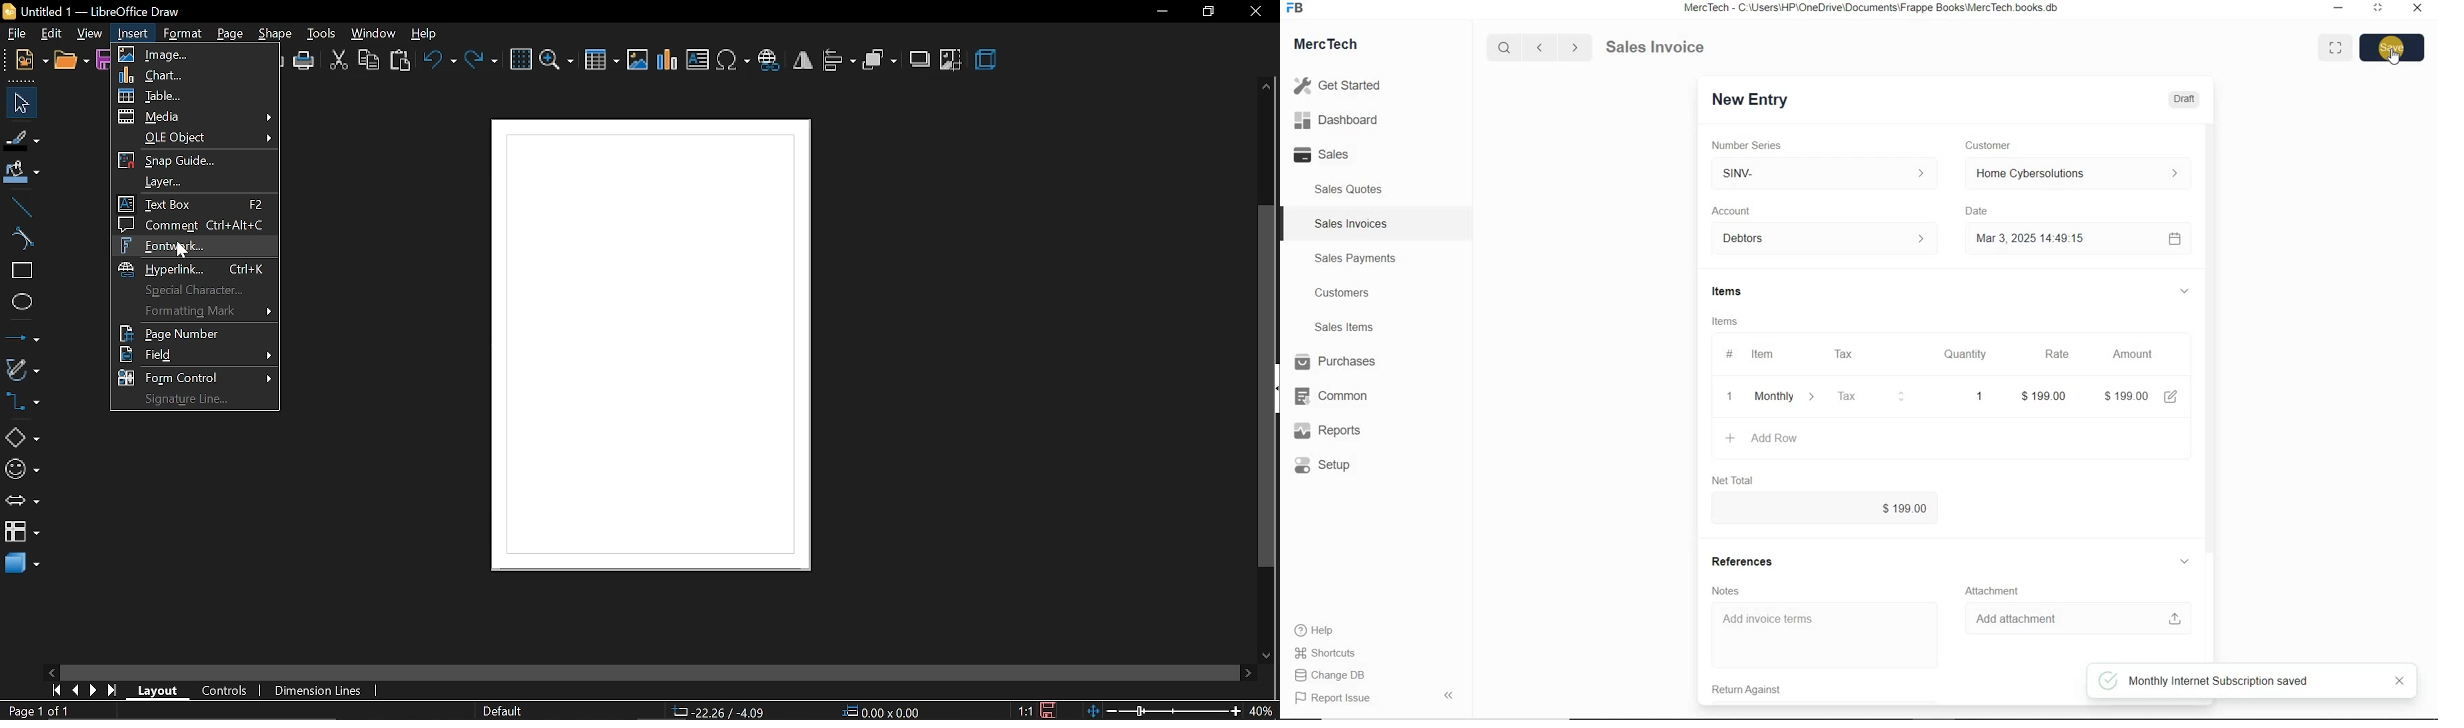  Describe the element at coordinates (1336, 699) in the screenshot. I see `Report Issue` at that location.